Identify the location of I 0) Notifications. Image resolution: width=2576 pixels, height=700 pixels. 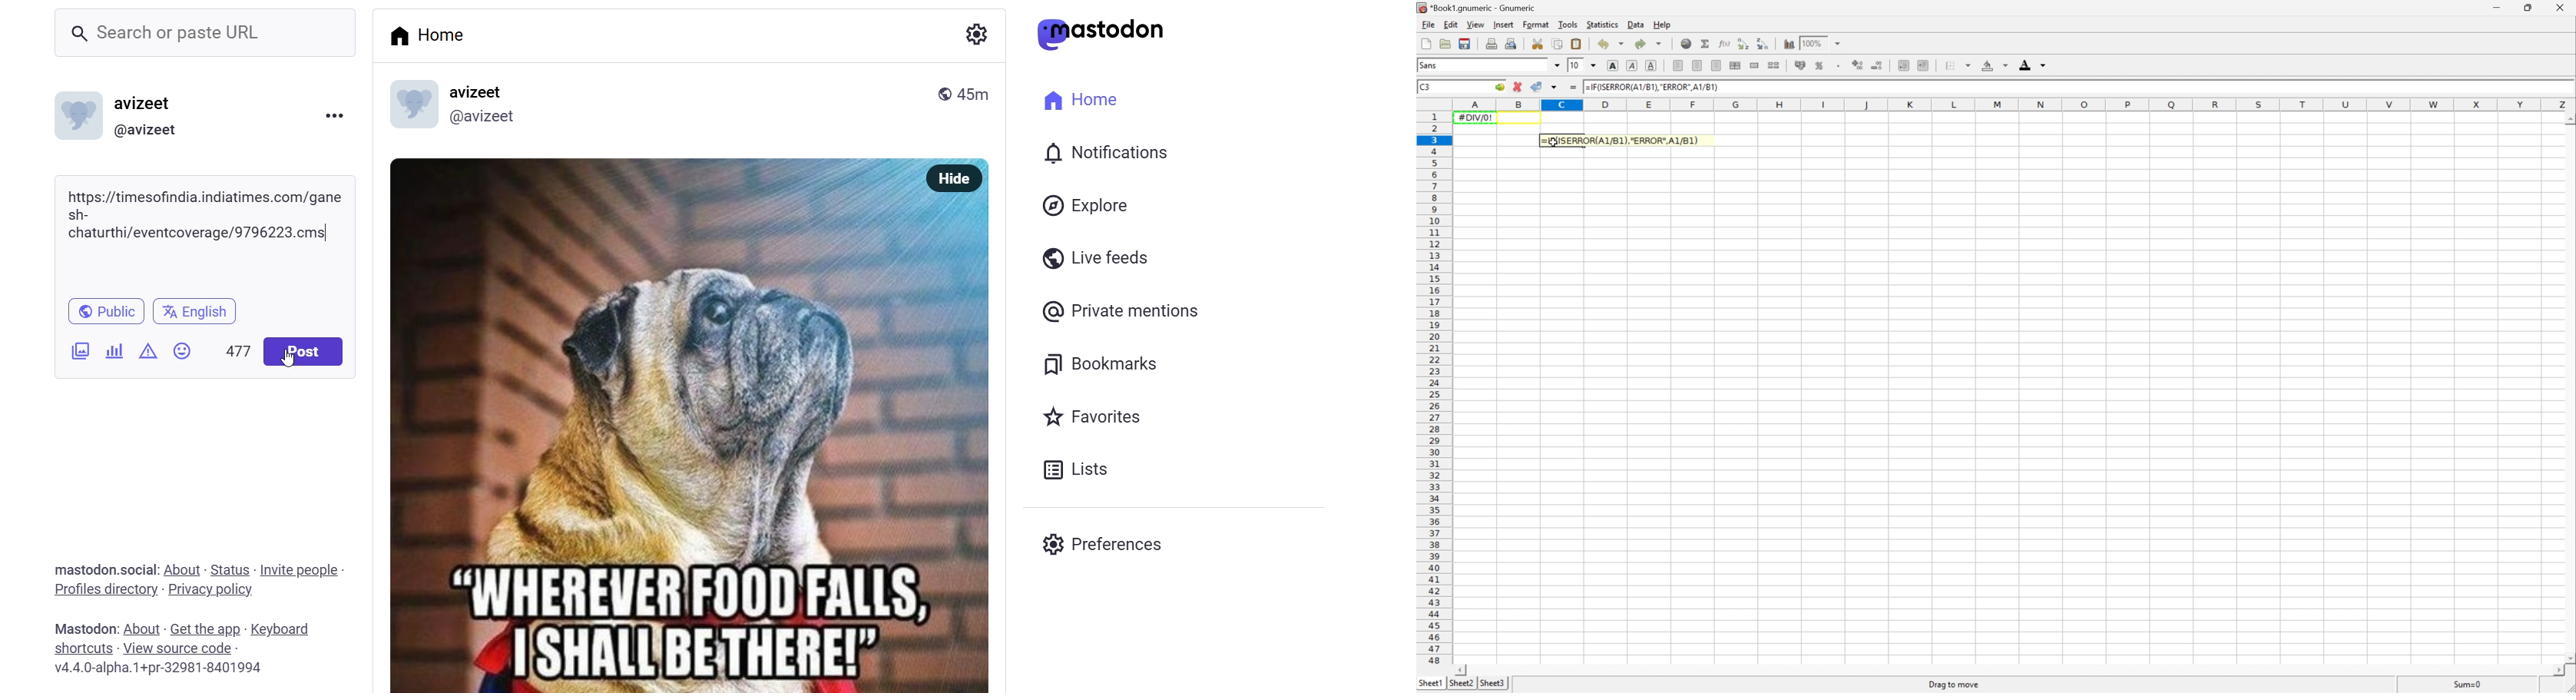
(1121, 151).